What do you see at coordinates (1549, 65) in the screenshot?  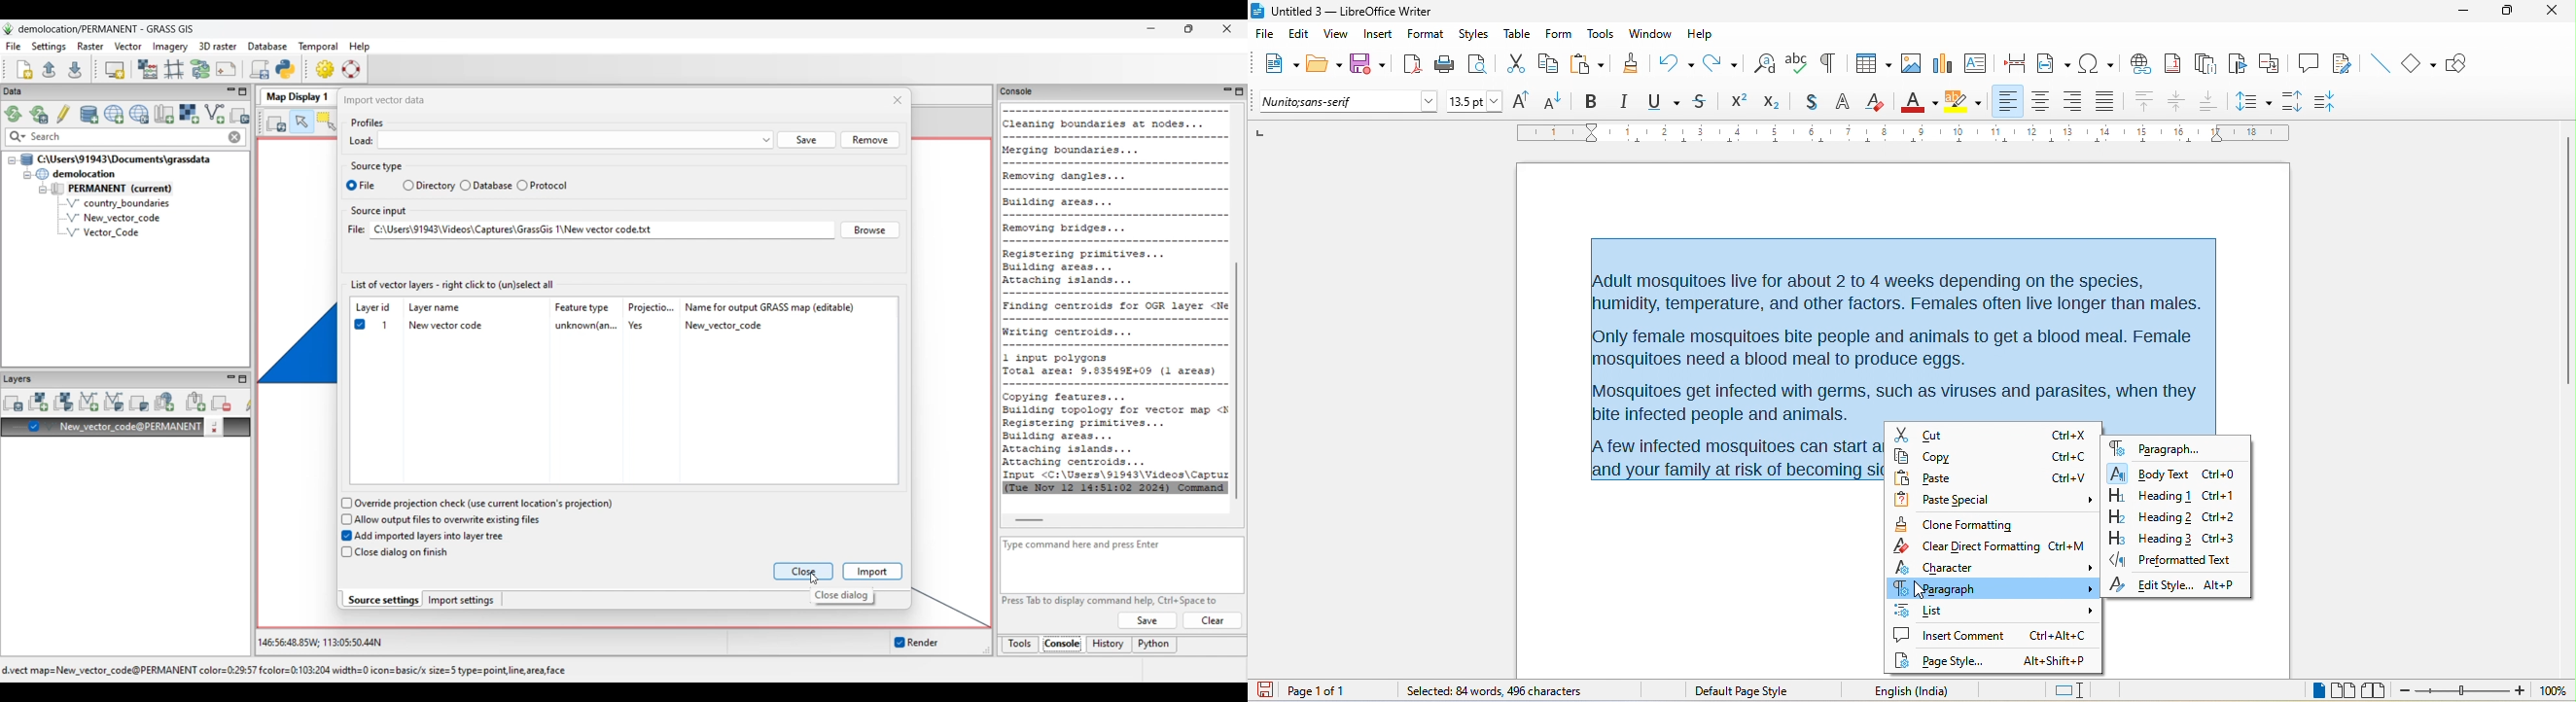 I see `copy` at bounding box center [1549, 65].